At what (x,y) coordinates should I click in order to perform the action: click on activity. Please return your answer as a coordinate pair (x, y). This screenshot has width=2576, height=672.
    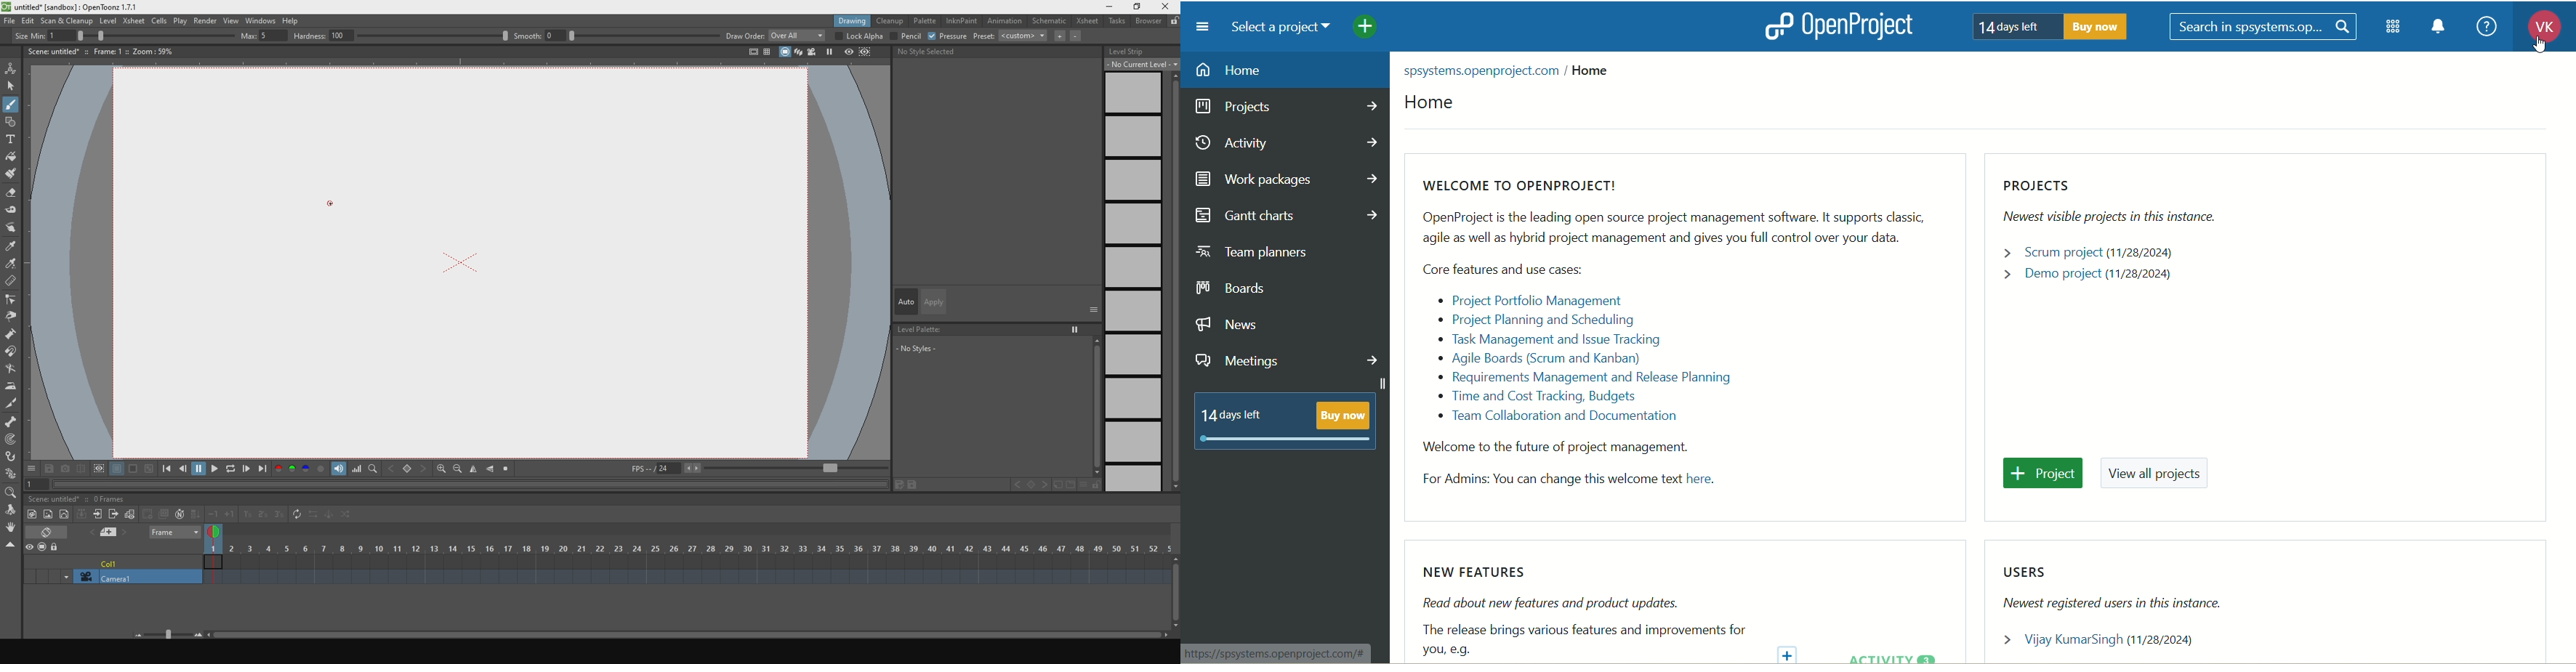
    Looking at the image, I should click on (1287, 146).